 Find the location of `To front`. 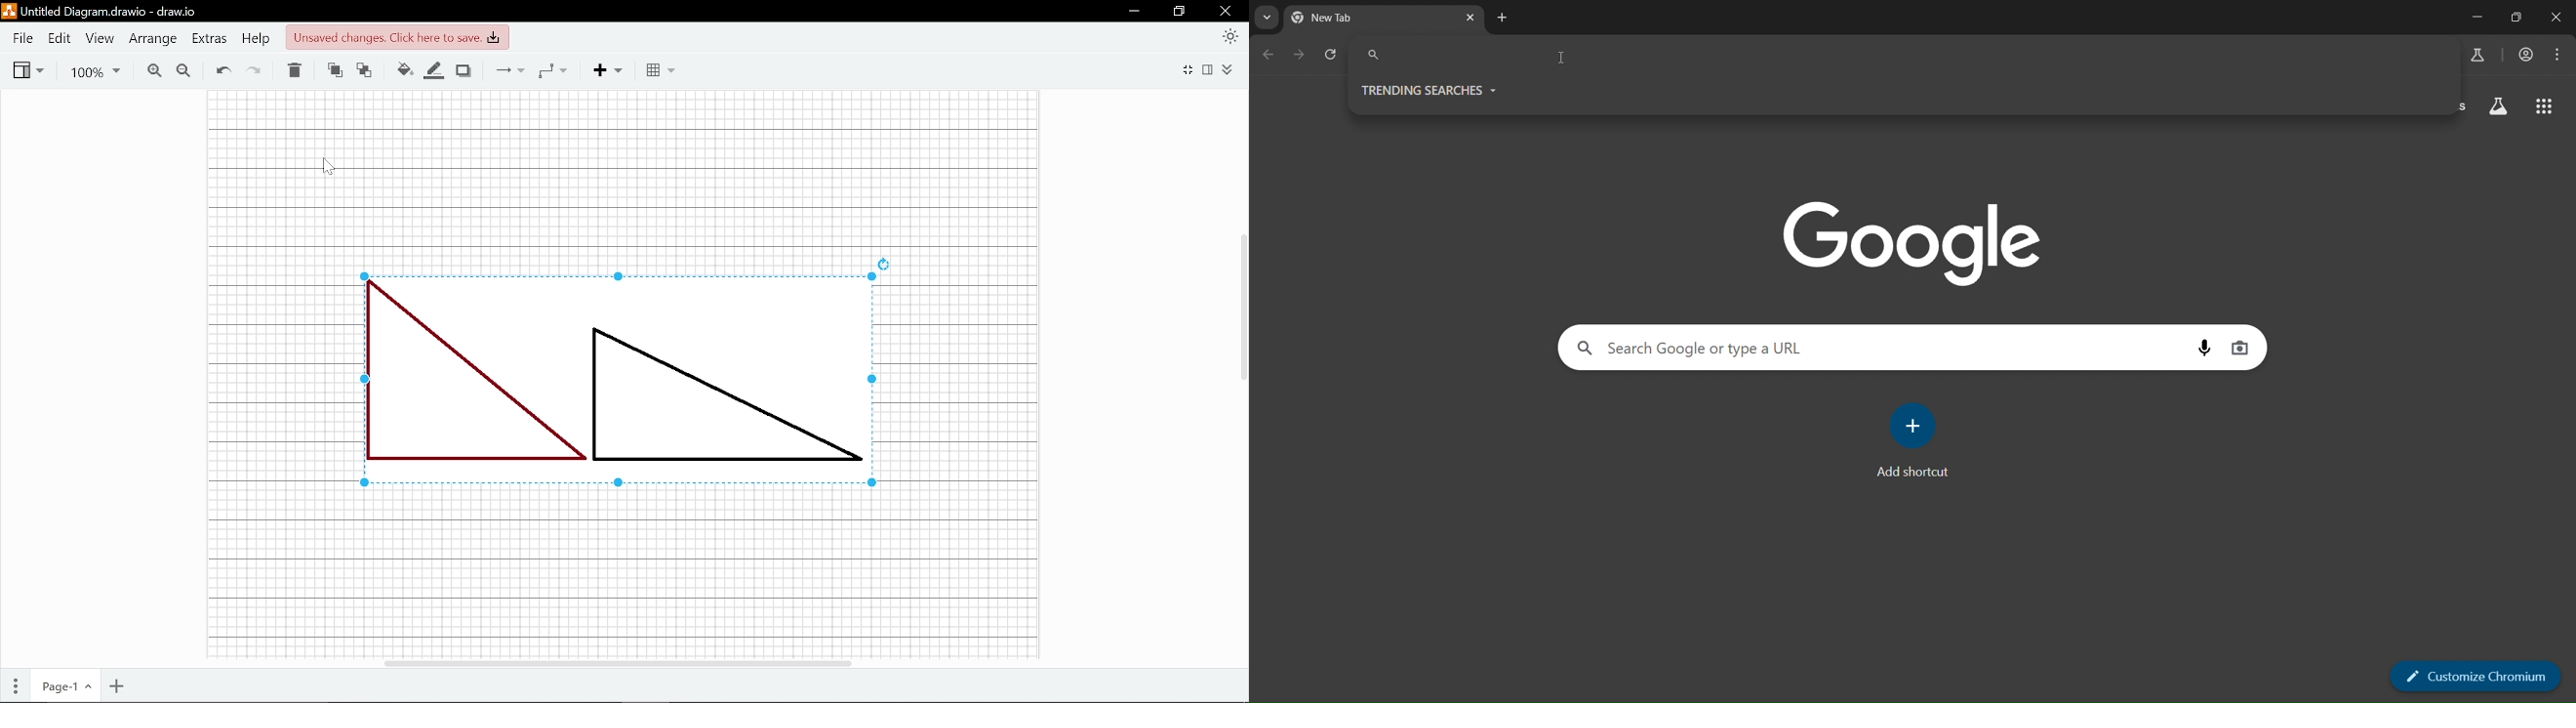

To front is located at coordinates (336, 70).